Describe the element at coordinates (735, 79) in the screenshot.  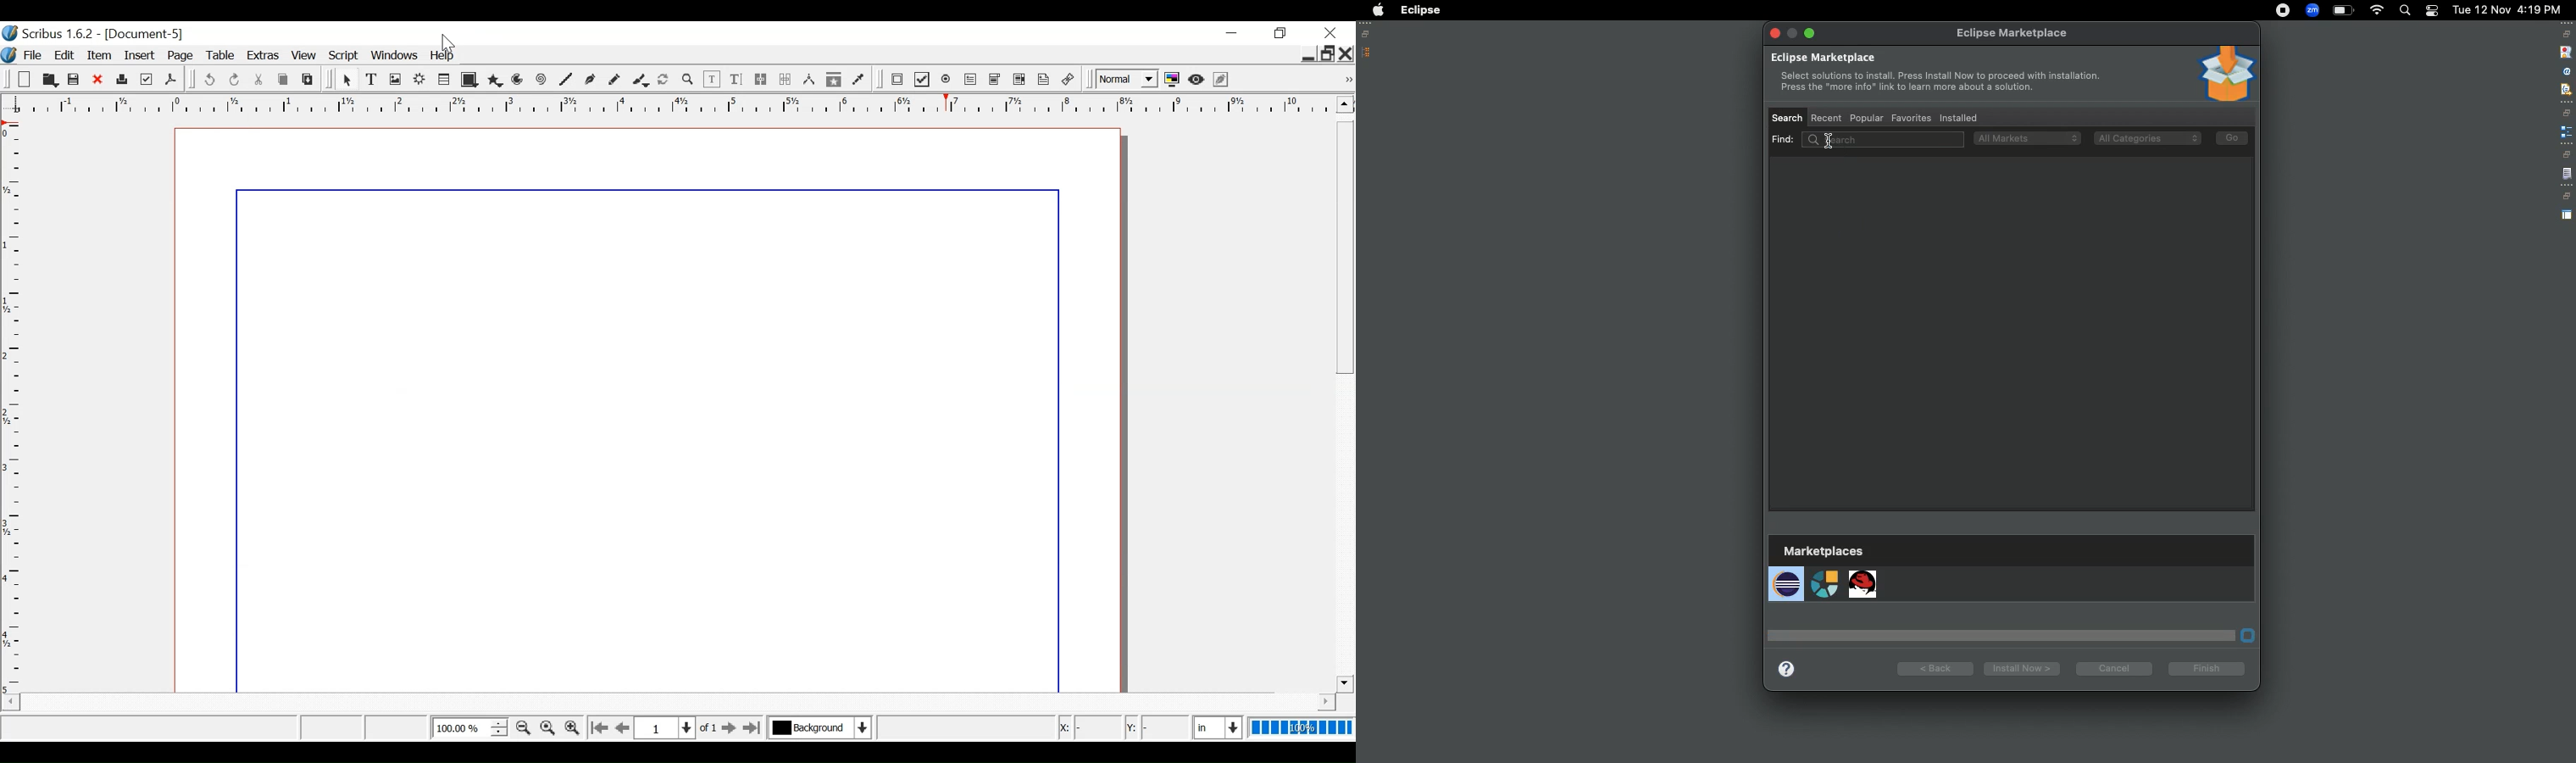
I see `Edit Text with Story Editor` at that location.